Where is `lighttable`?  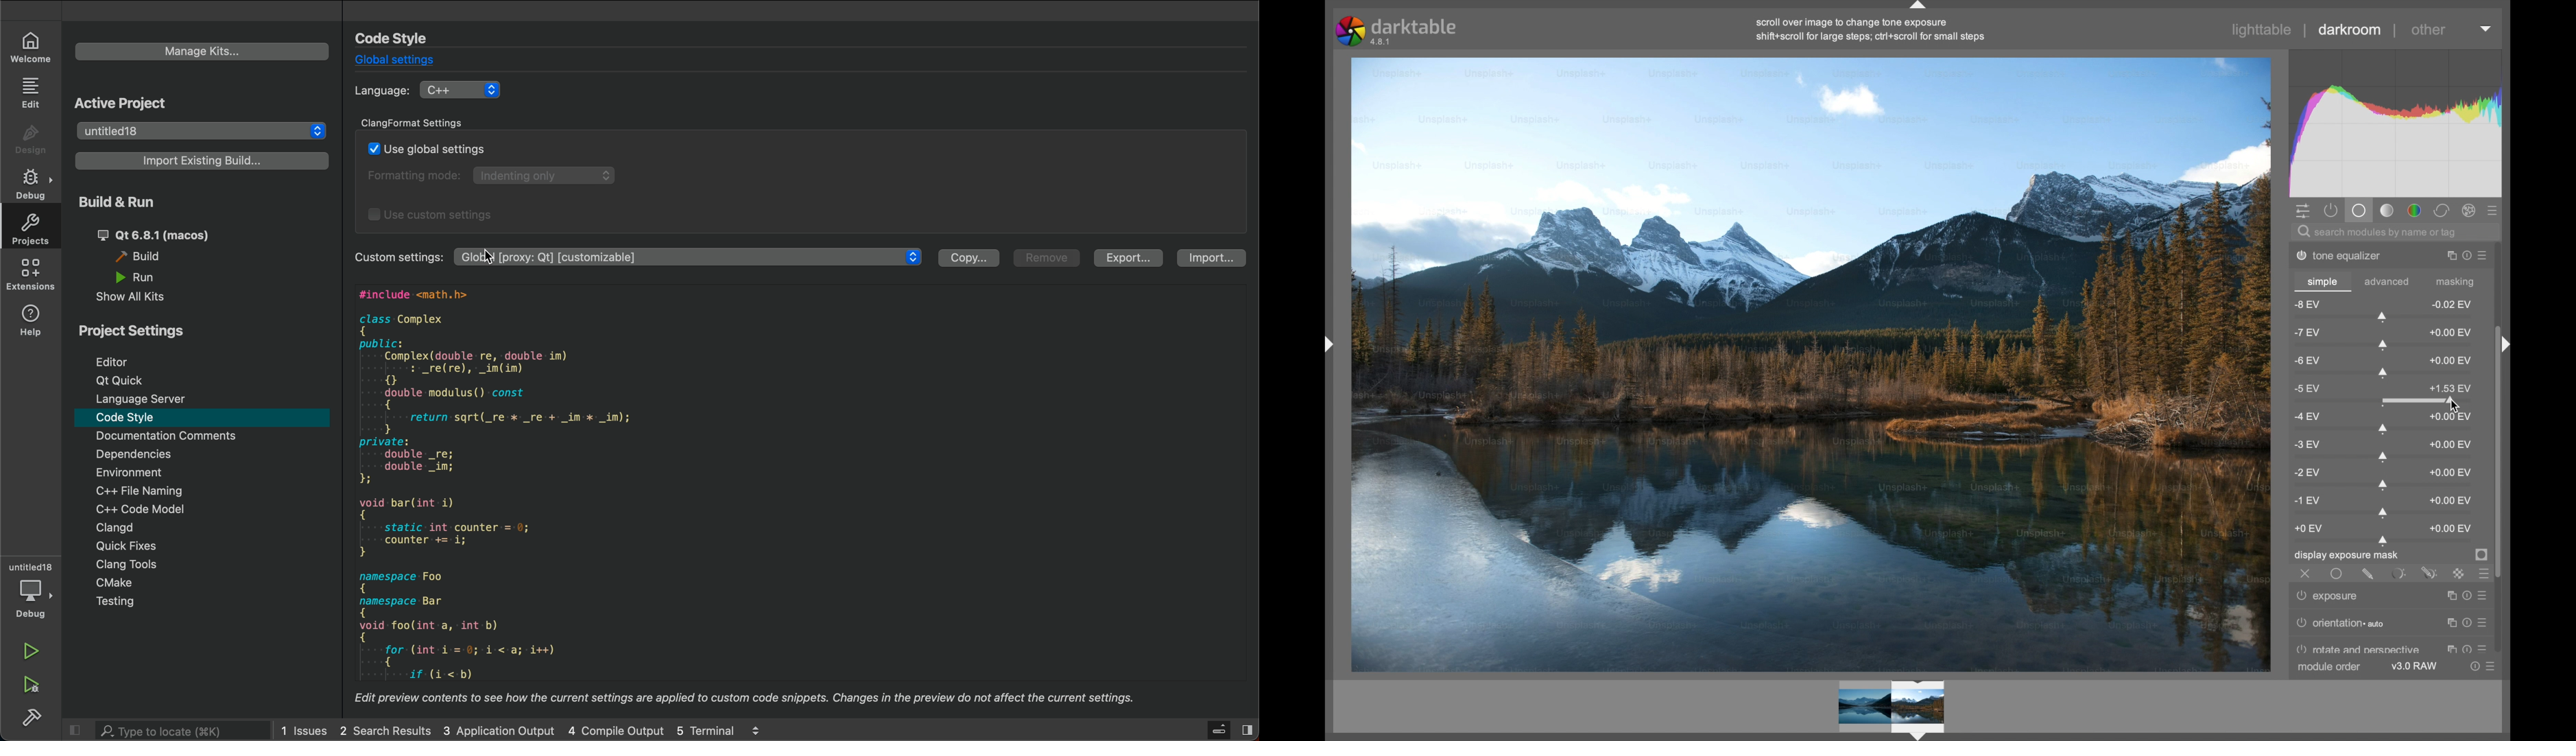
lighttable is located at coordinates (2262, 30).